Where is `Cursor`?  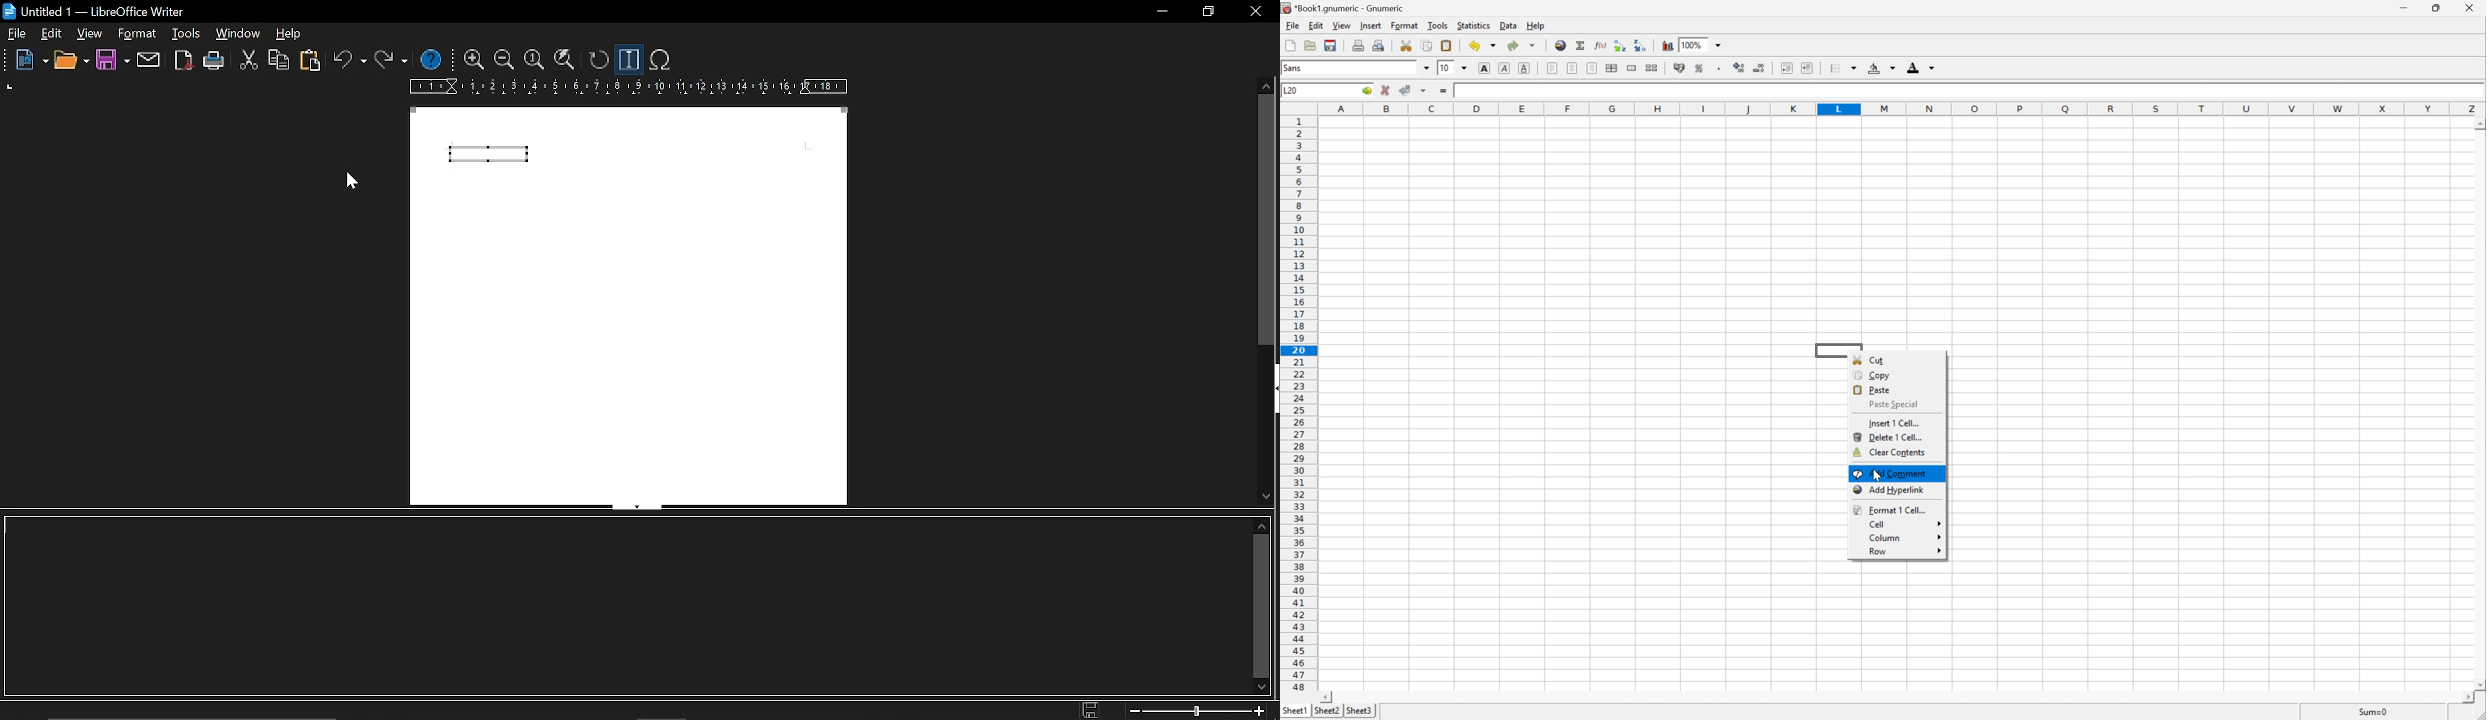 Cursor is located at coordinates (1876, 475).